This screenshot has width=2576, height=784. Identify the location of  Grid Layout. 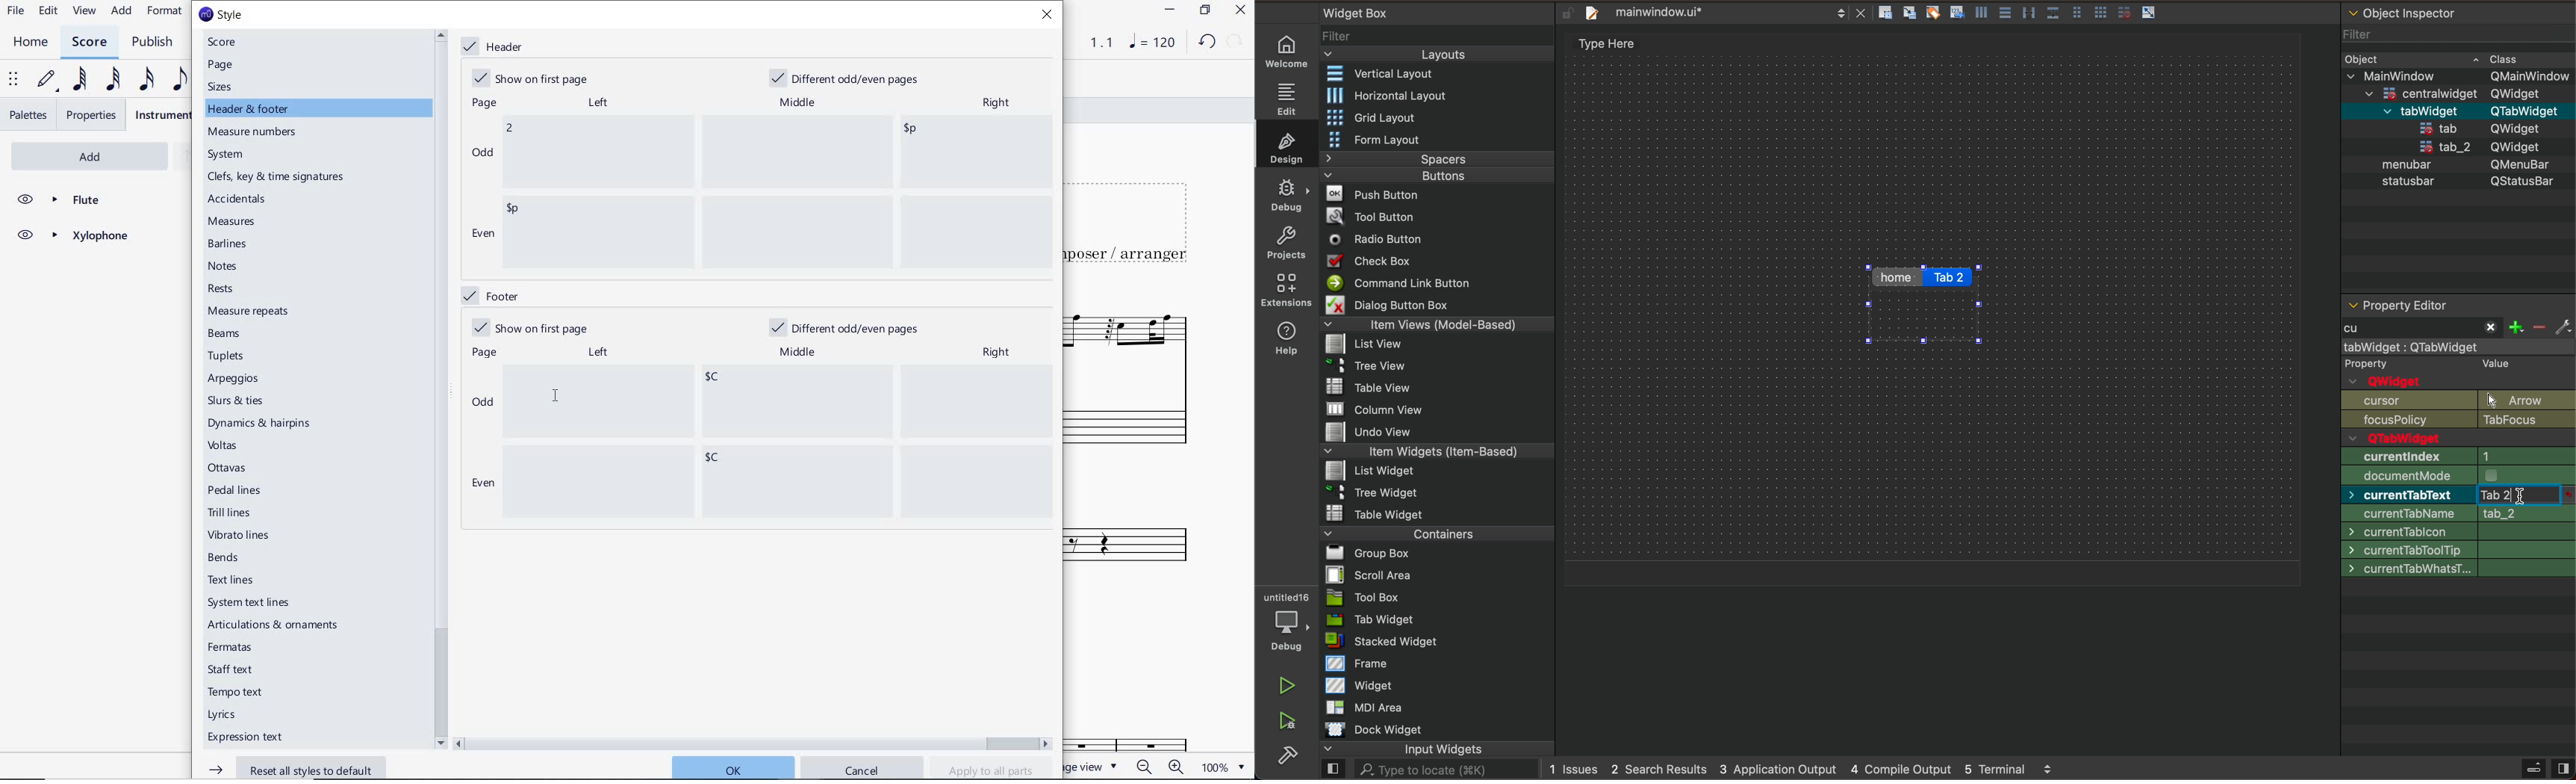
(1365, 117).